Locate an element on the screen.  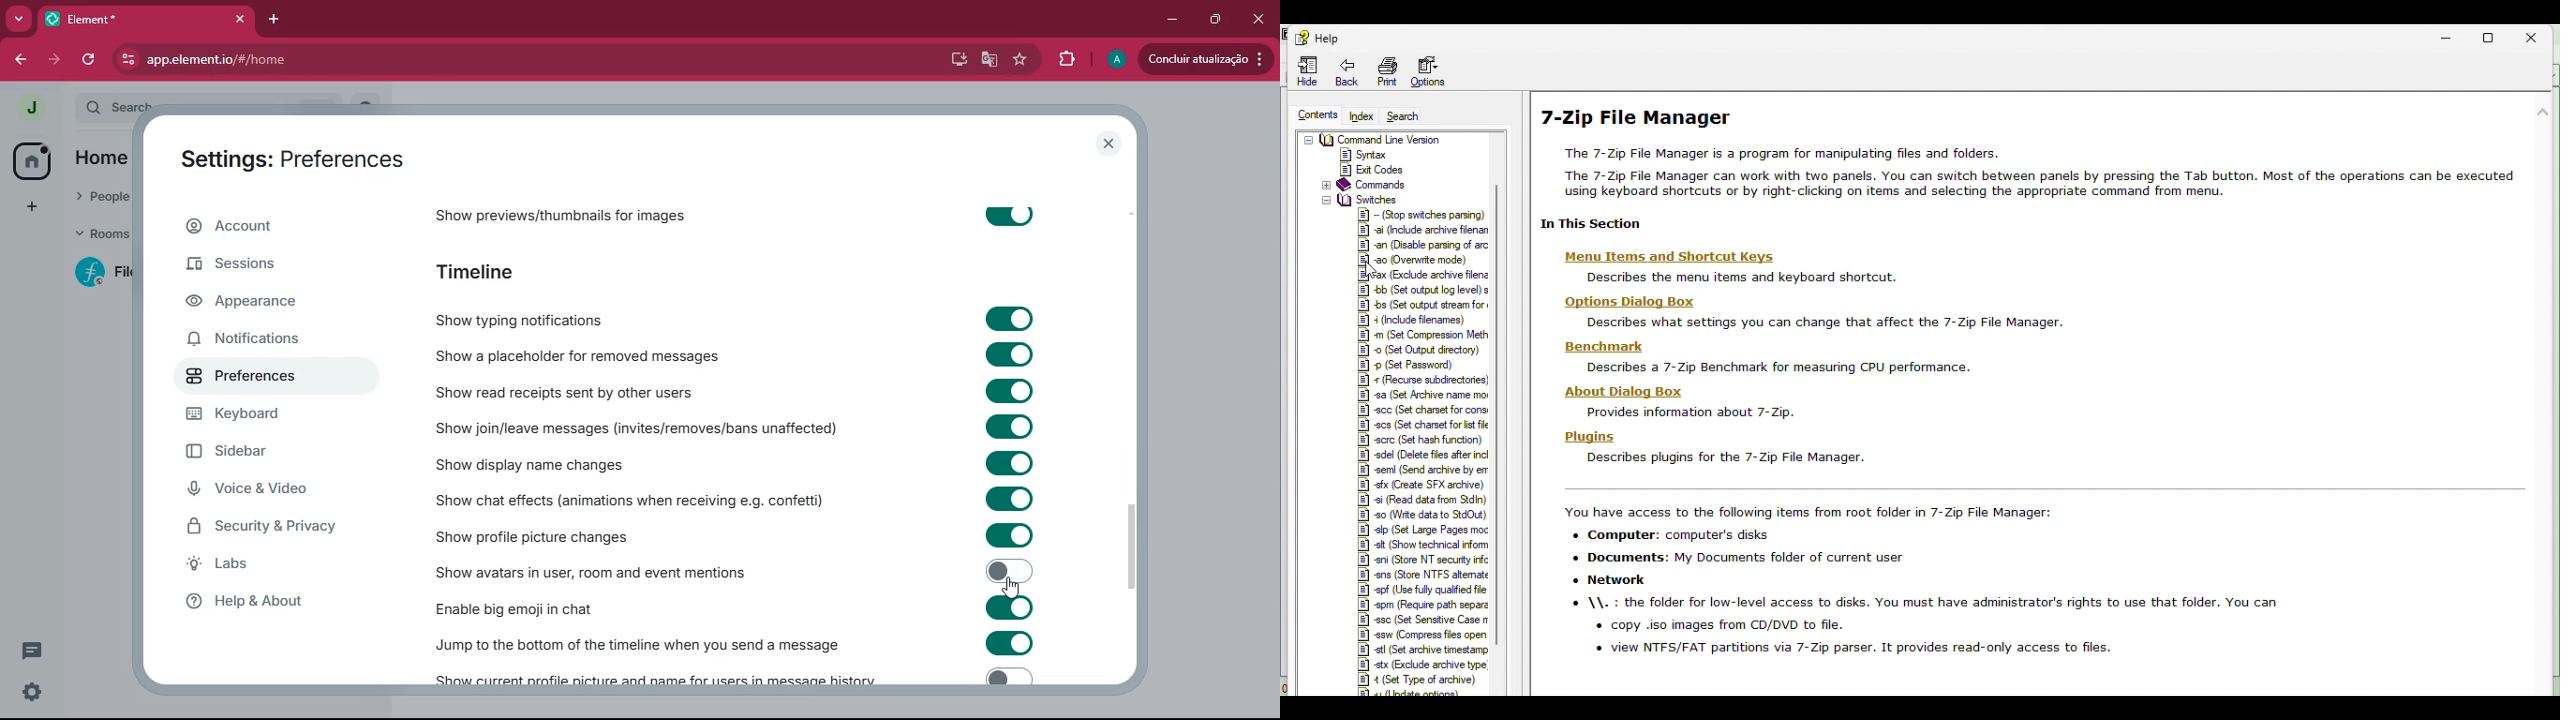
concluir atualizacao is located at coordinates (1206, 58).